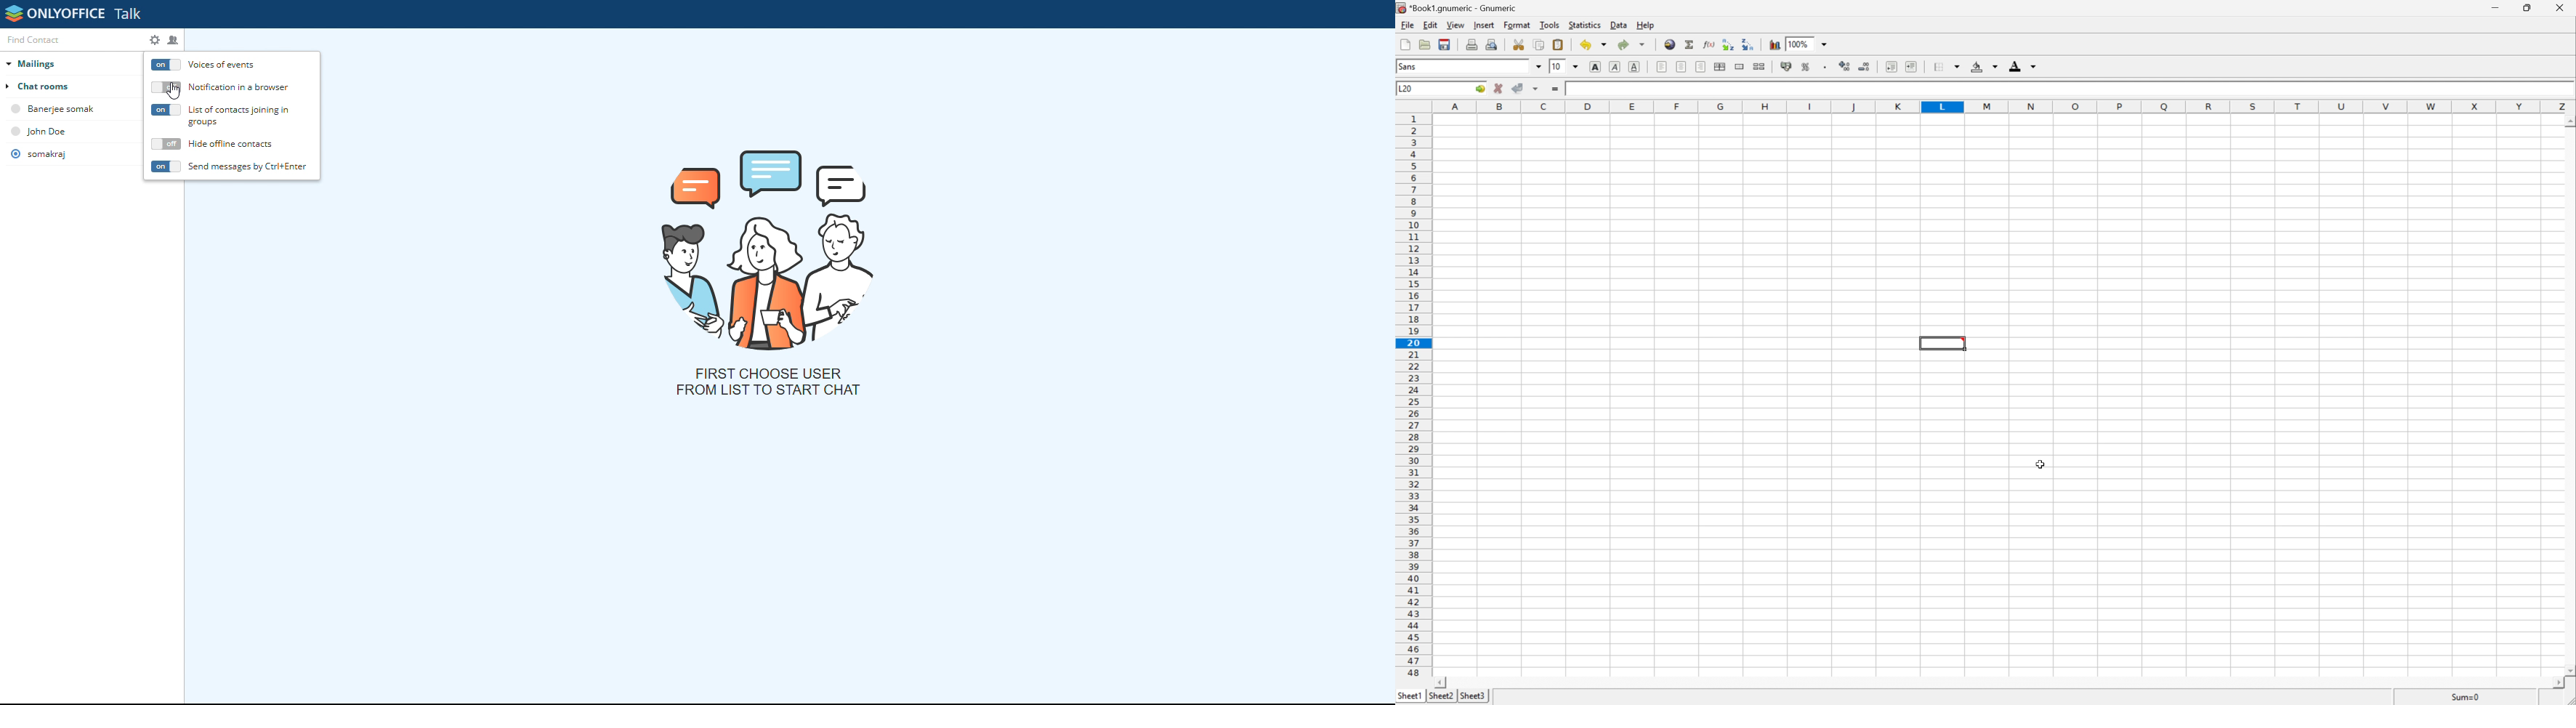 The width and height of the screenshot is (2576, 728). I want to click on Column names, so click(2004, 107).